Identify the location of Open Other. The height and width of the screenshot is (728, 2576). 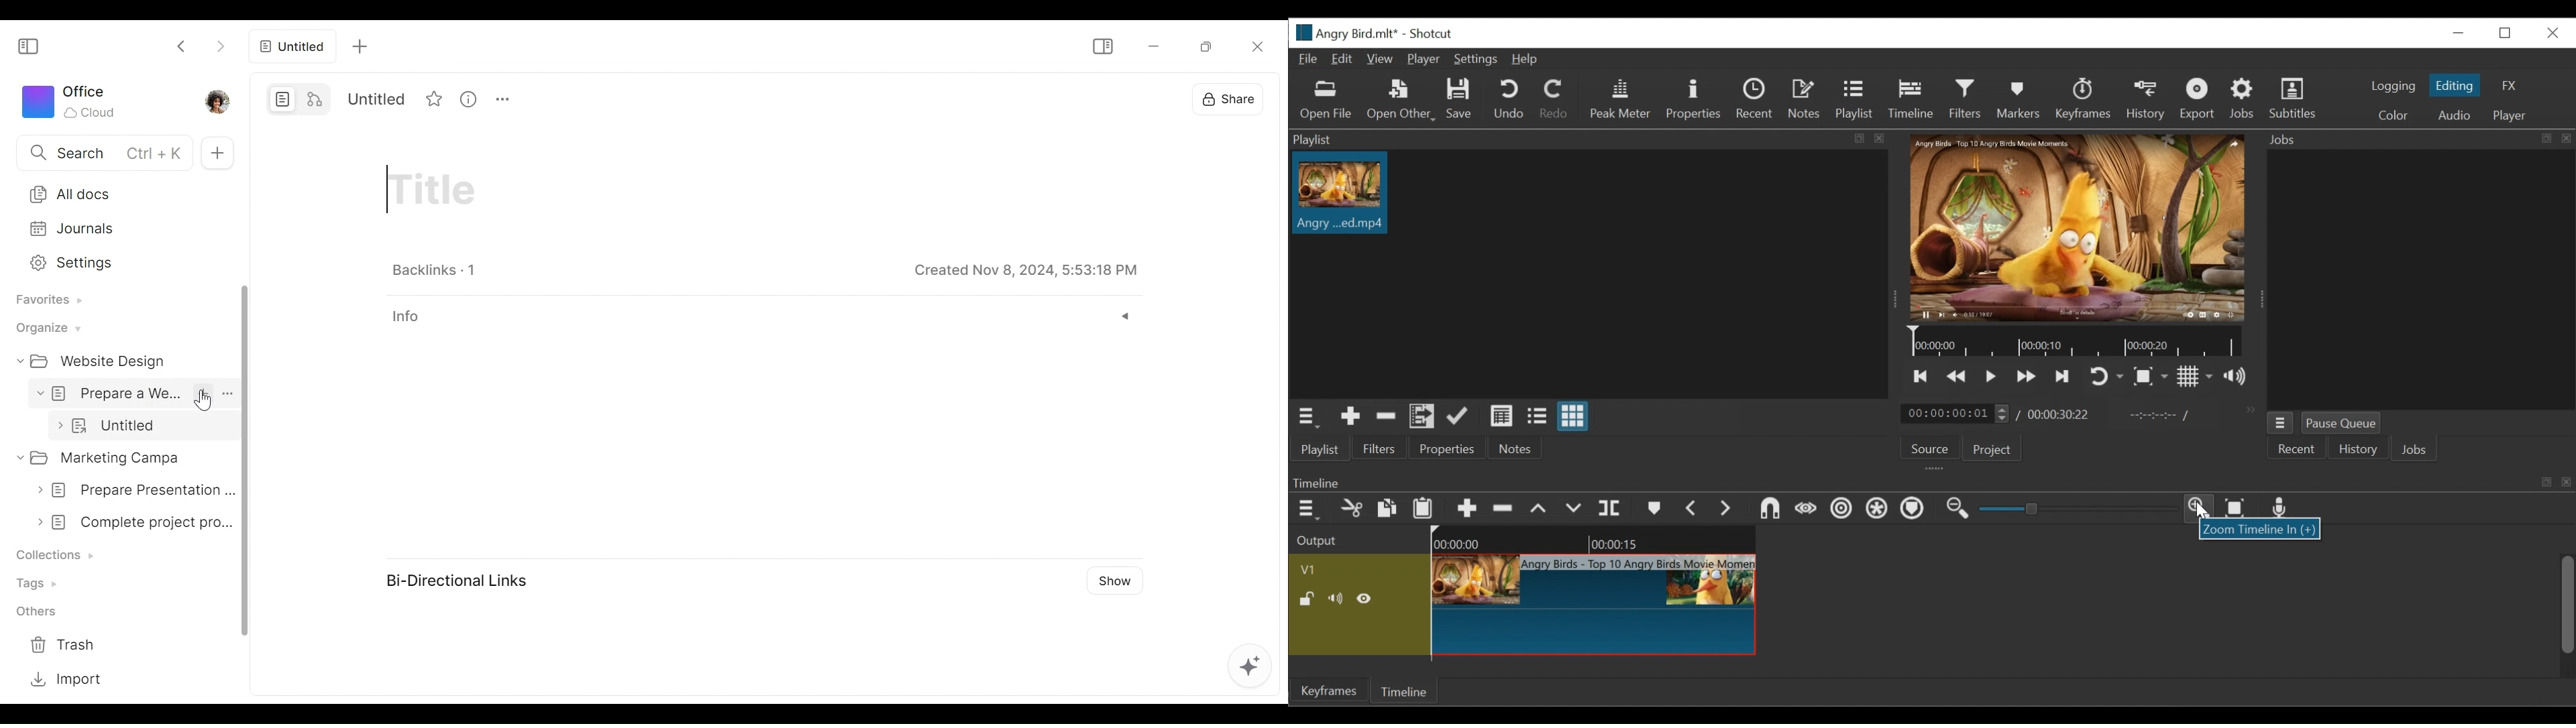
(1402, 100).